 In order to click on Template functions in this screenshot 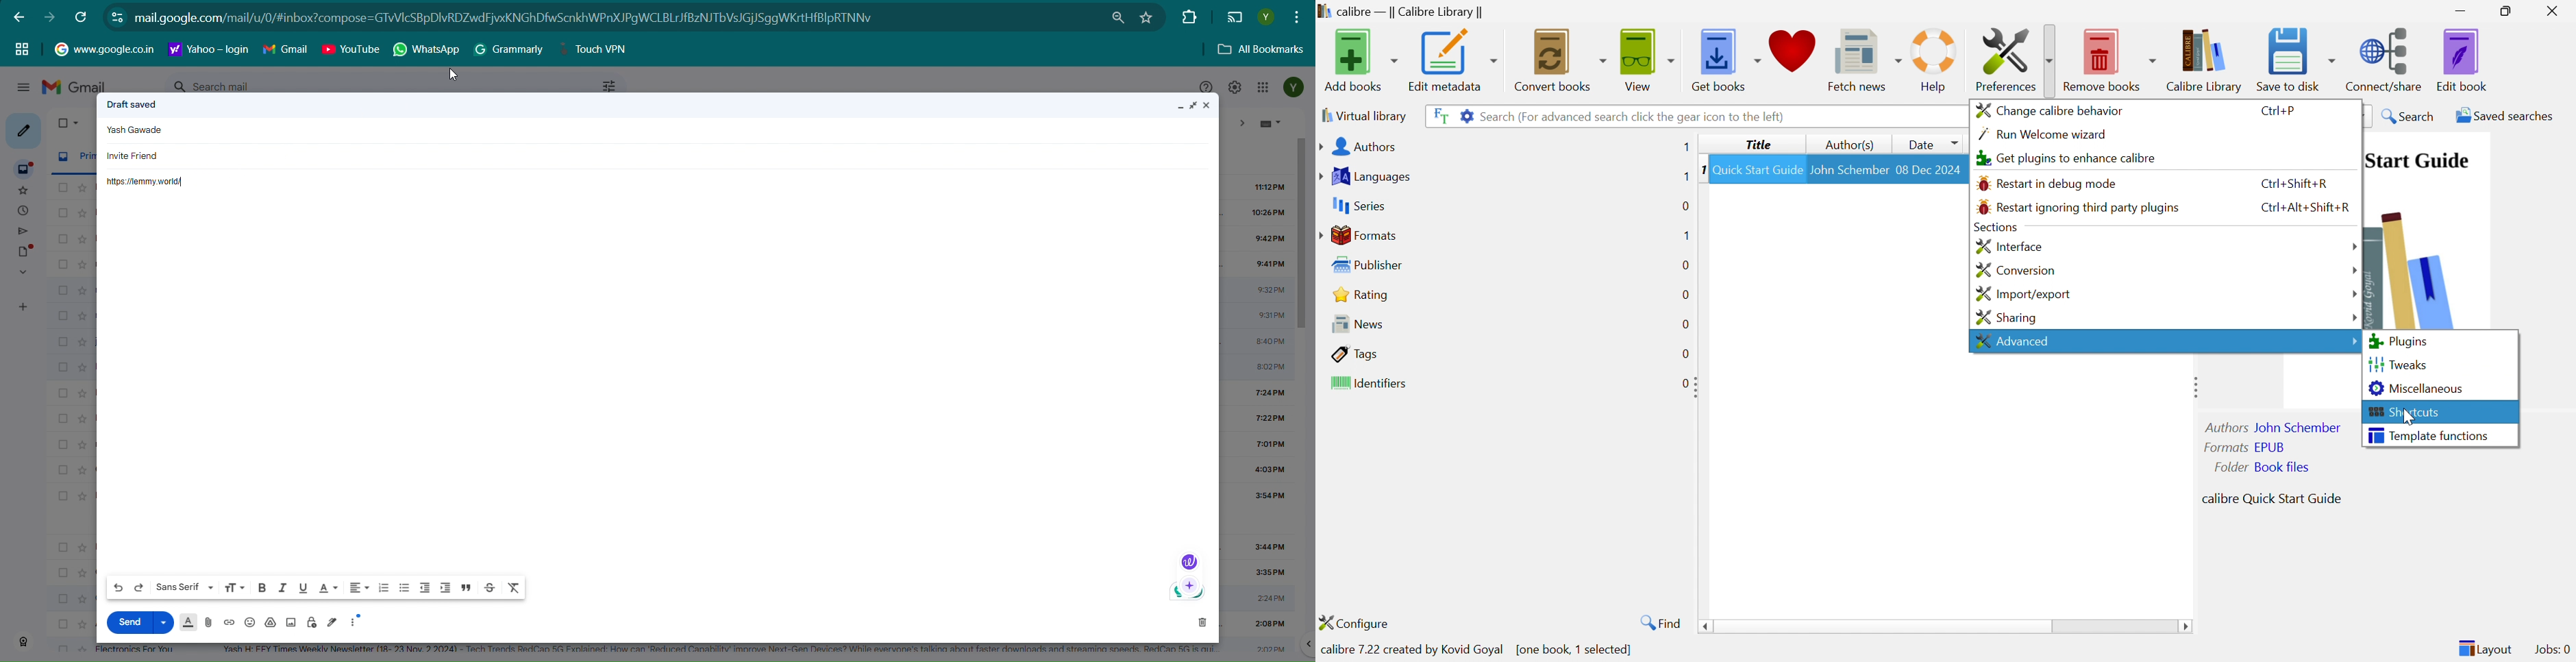, I will do `click(2428, 435)`.